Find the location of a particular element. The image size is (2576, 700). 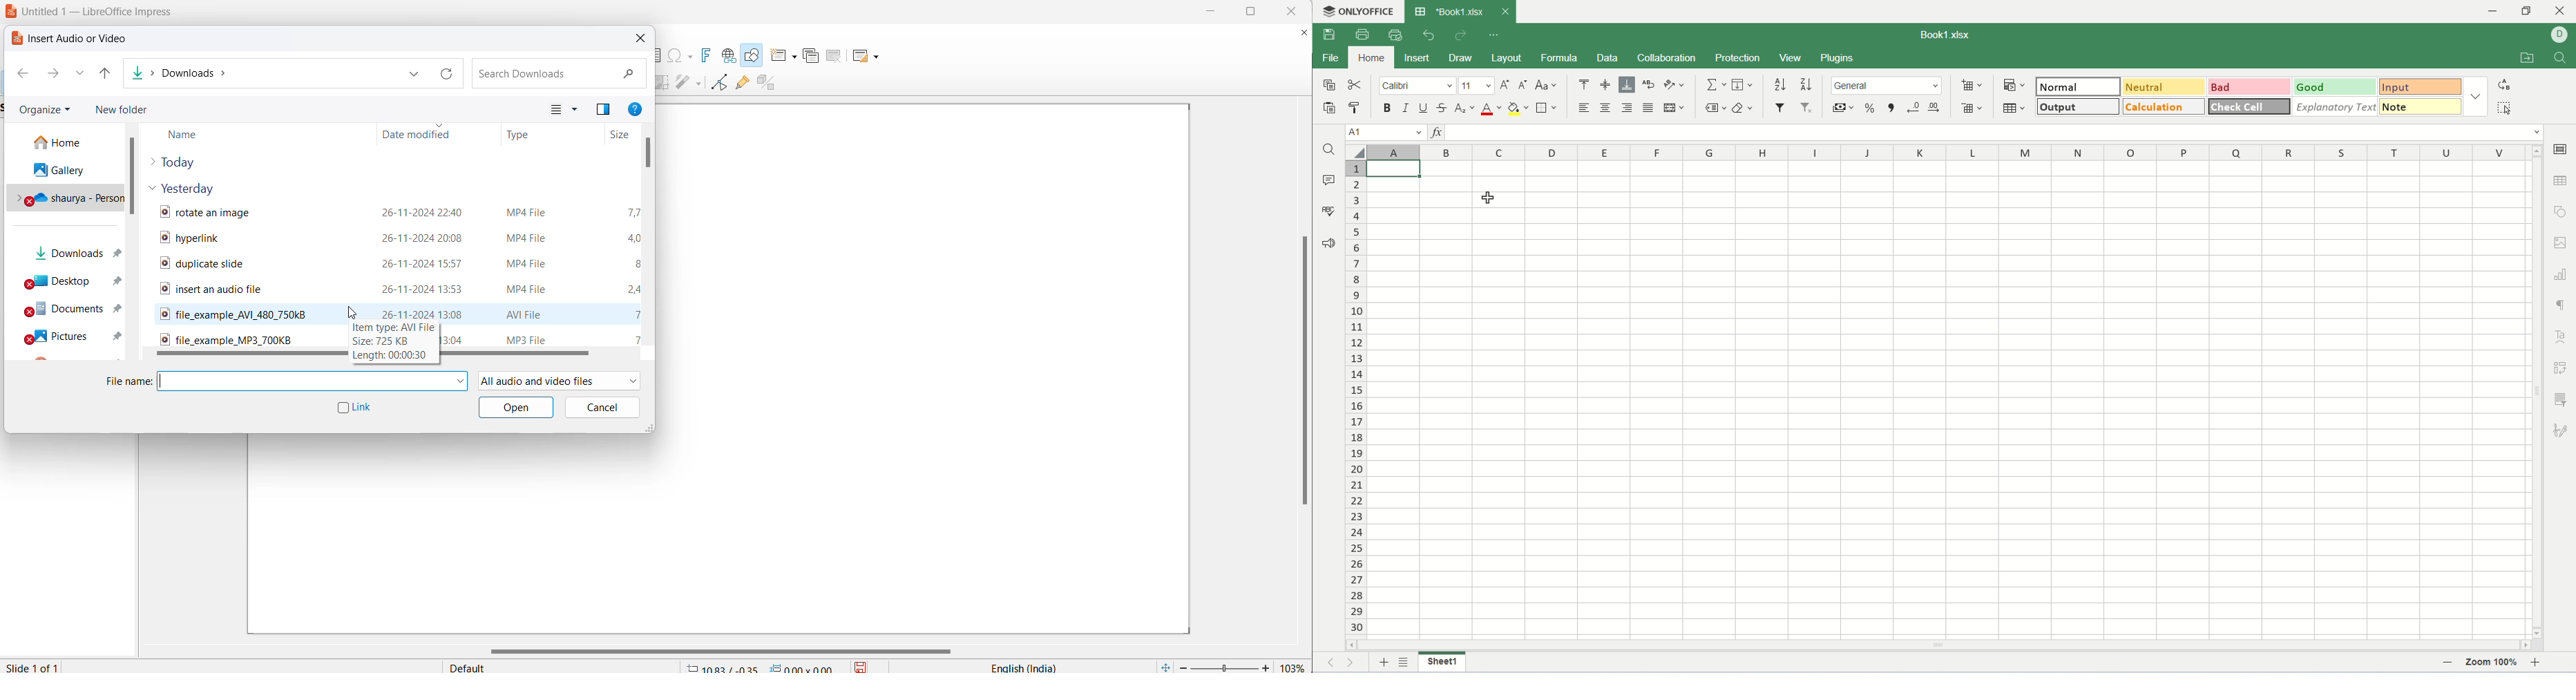

decrease decimal is located at coordinates (1913, 106).